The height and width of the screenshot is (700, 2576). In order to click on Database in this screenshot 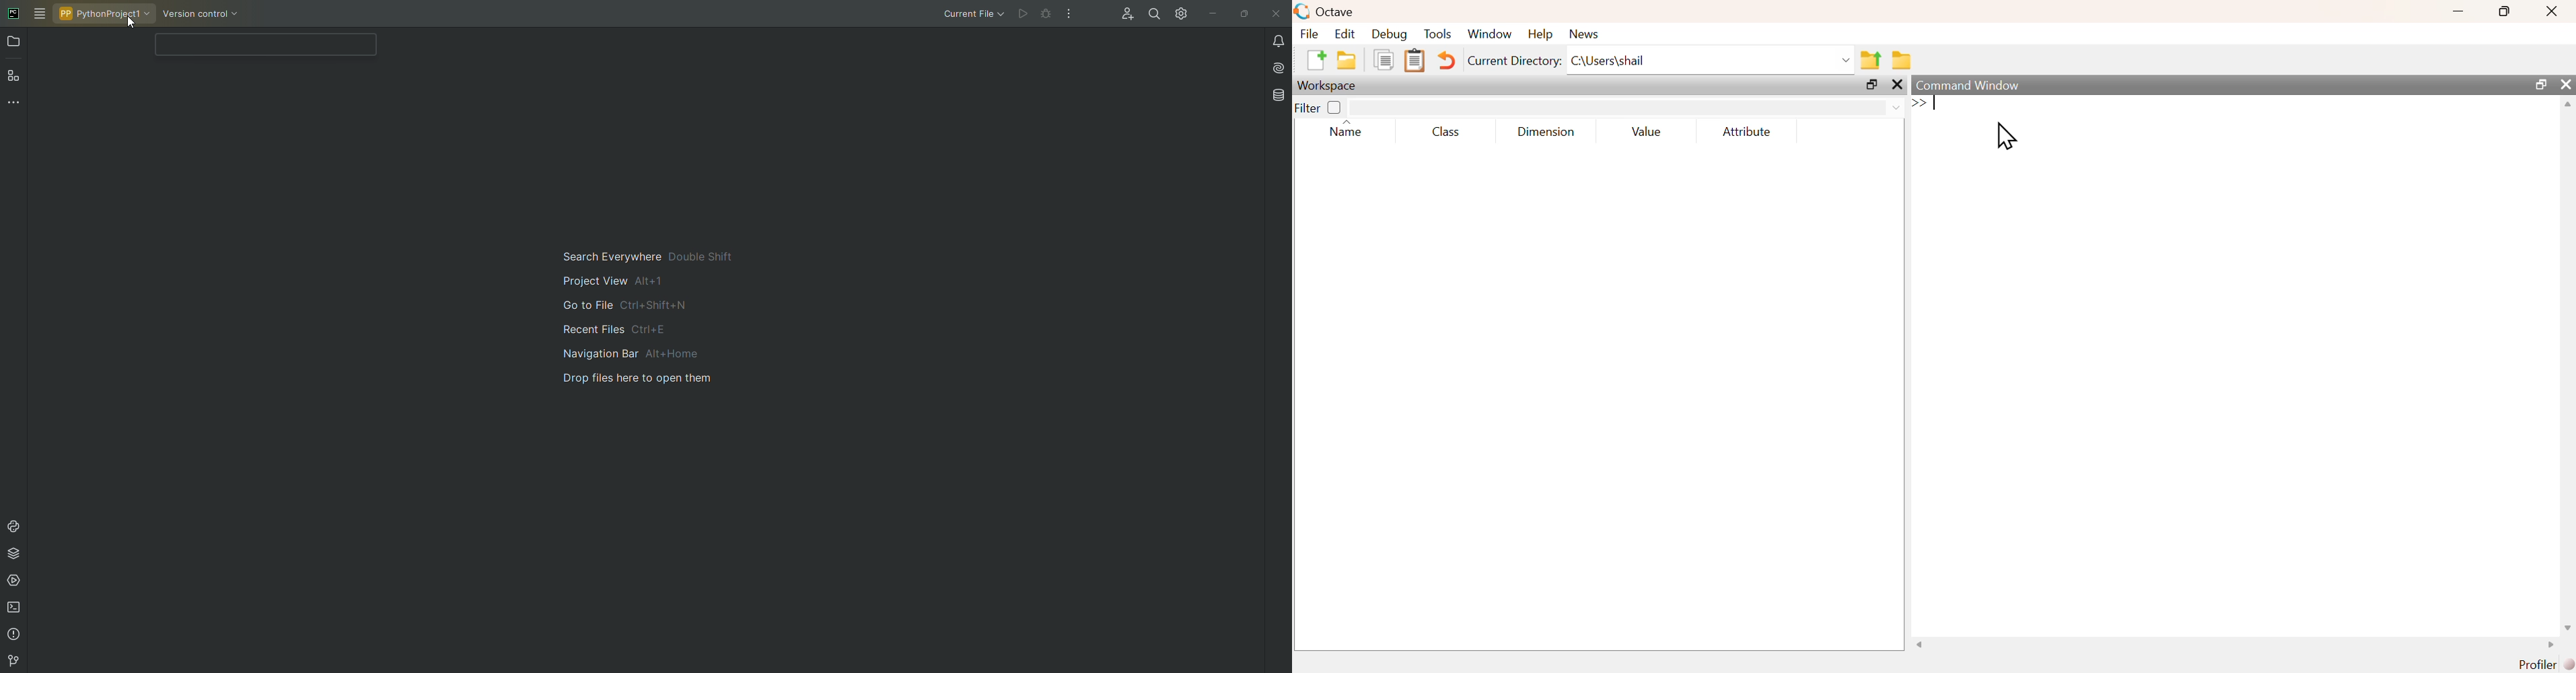, I will do `click(1279, 95)`.